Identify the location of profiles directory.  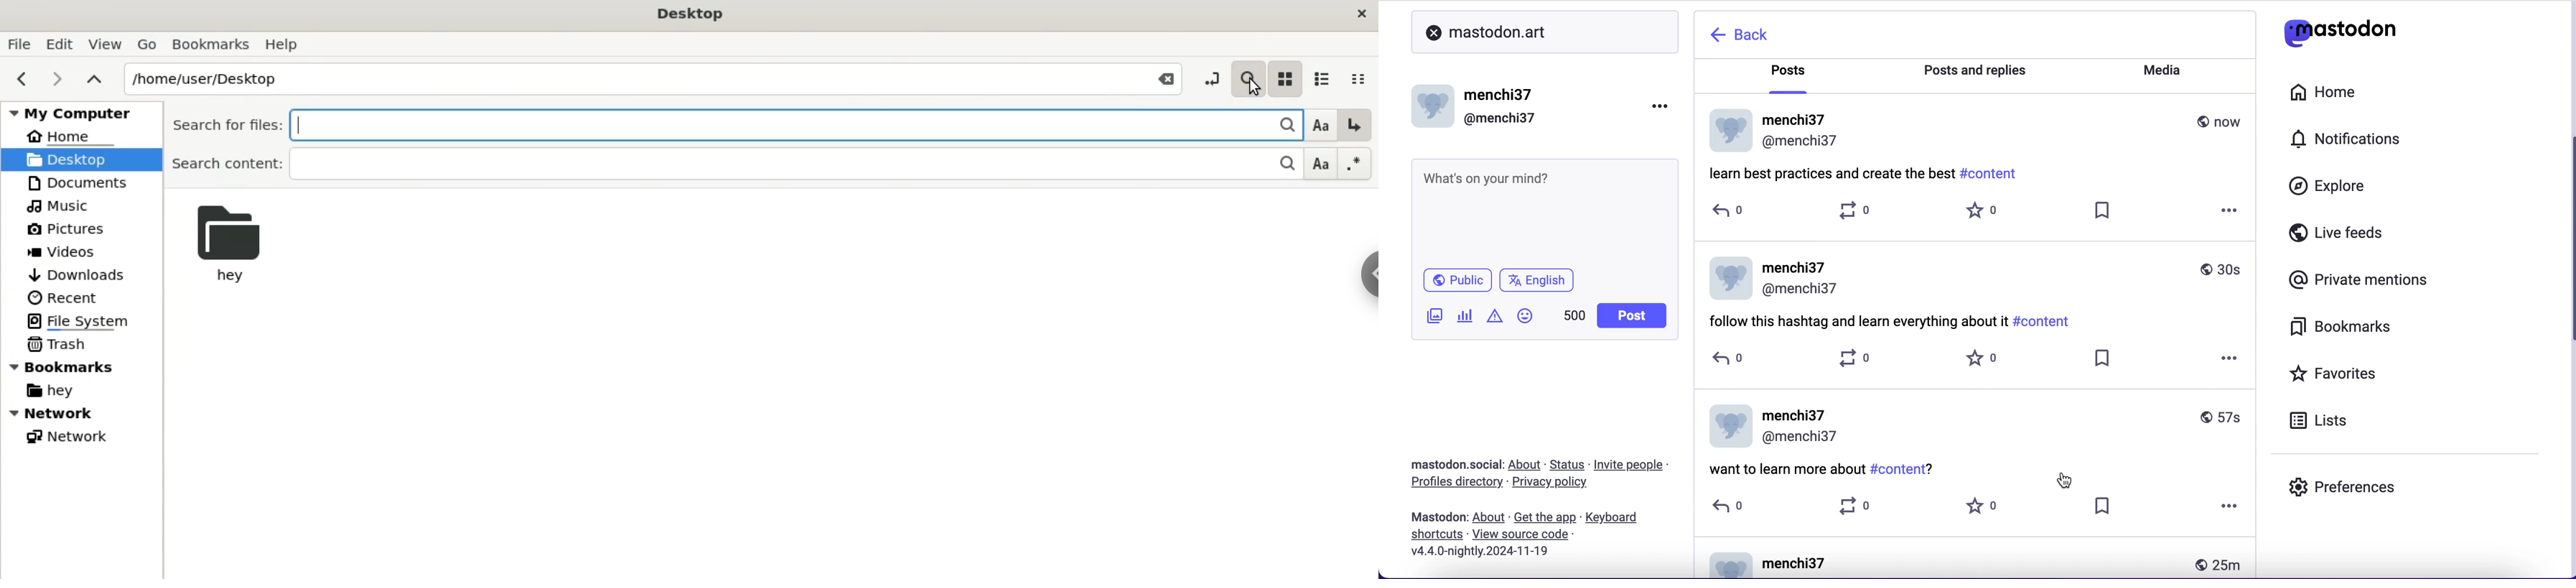
(1453, 483).